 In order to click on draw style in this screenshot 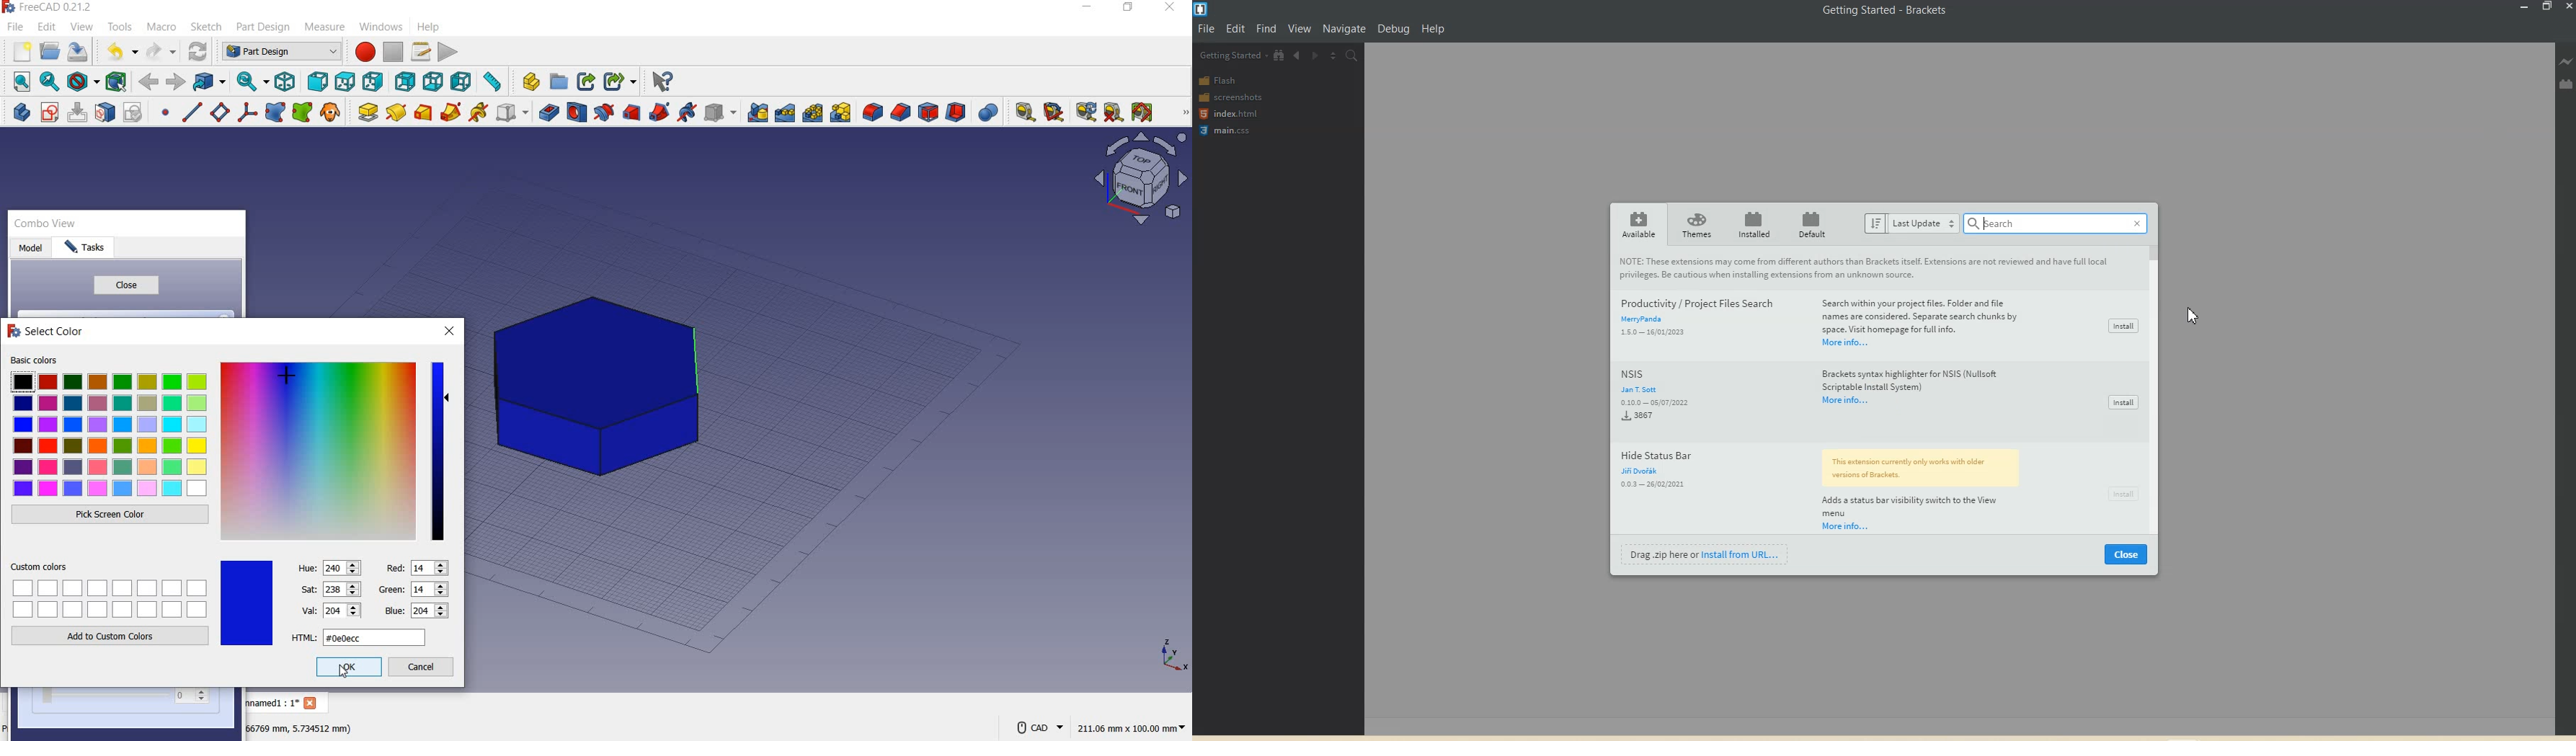, I will do `click(82, 82)`.